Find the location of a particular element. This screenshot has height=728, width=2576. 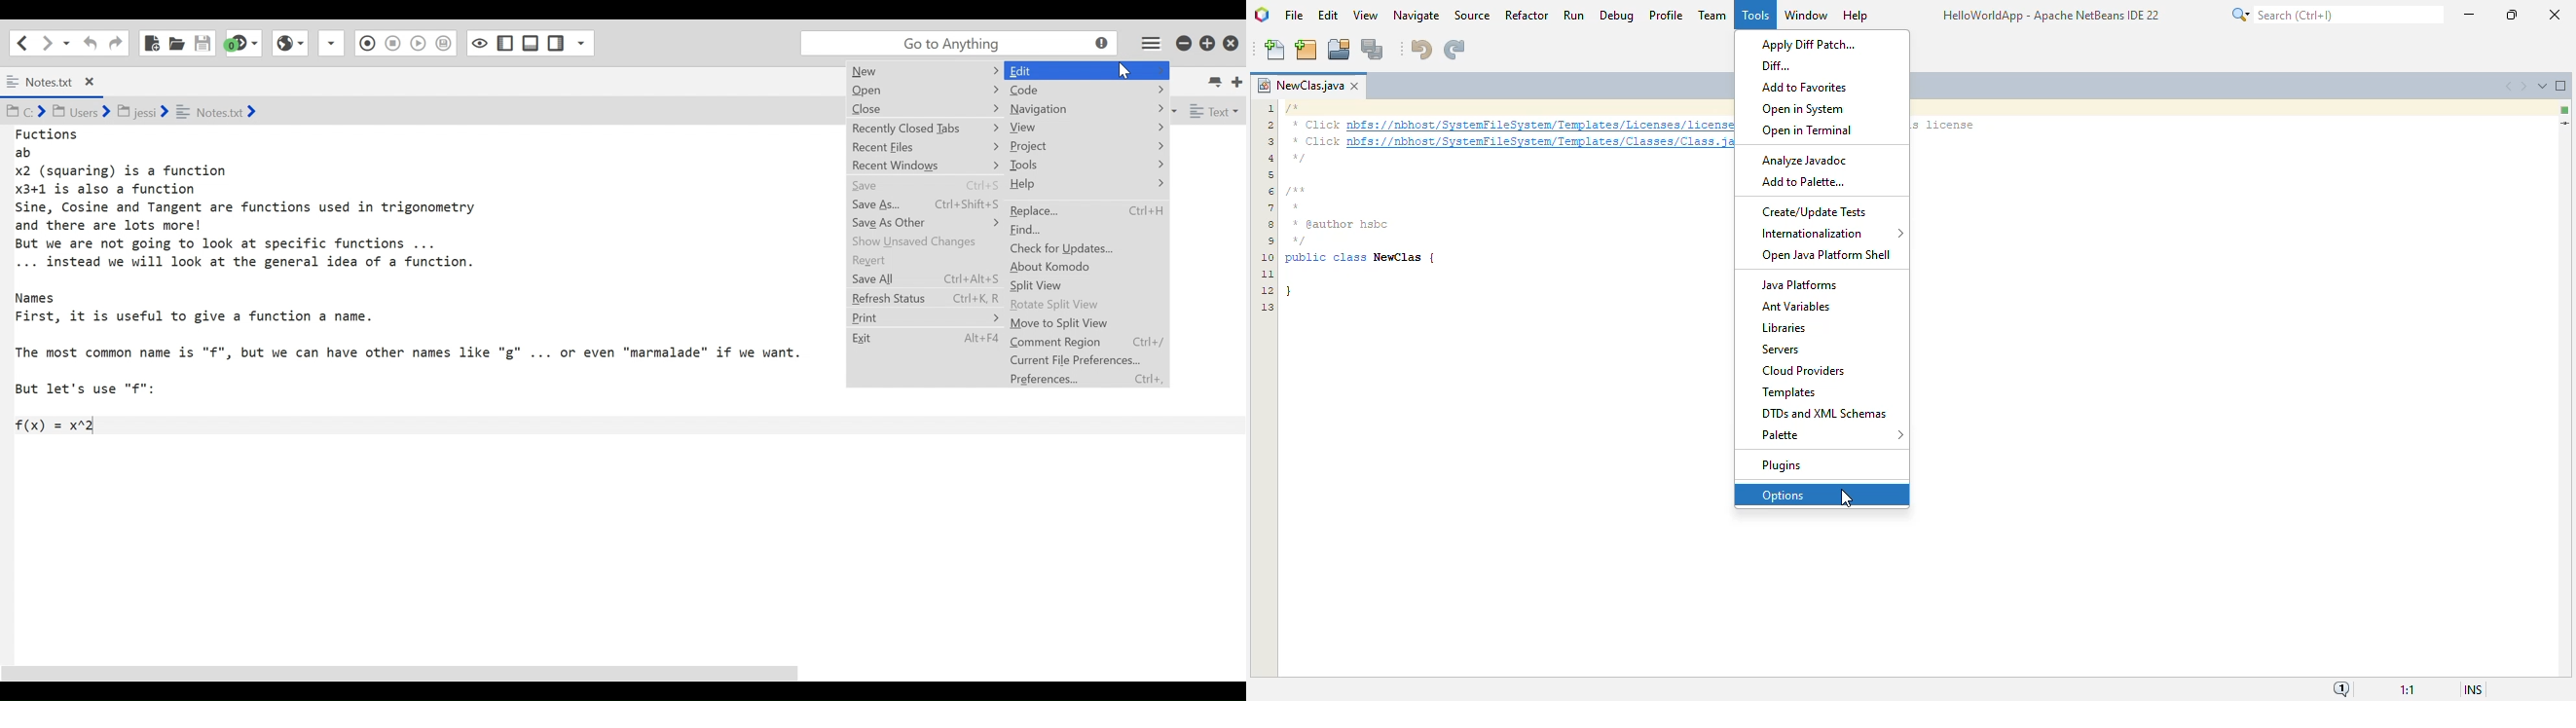

Save File is located at coordinates (204, 43).